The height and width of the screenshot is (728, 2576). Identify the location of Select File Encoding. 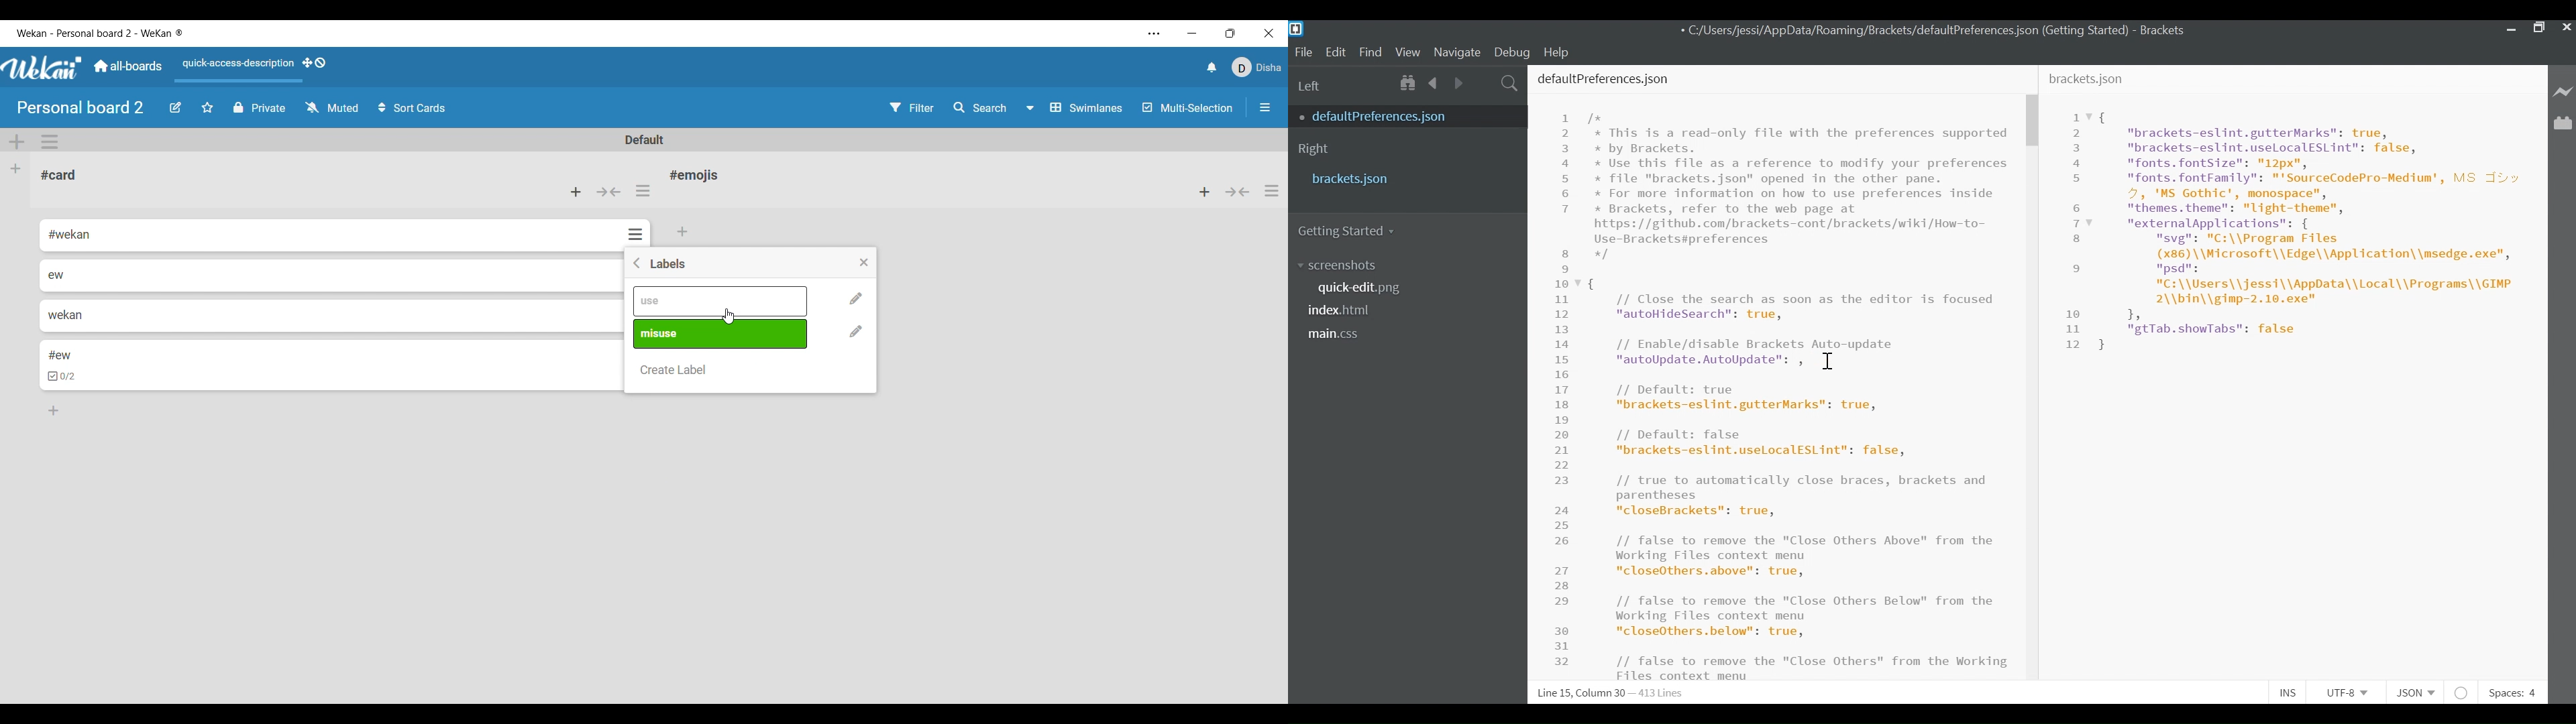
(2347, 695).